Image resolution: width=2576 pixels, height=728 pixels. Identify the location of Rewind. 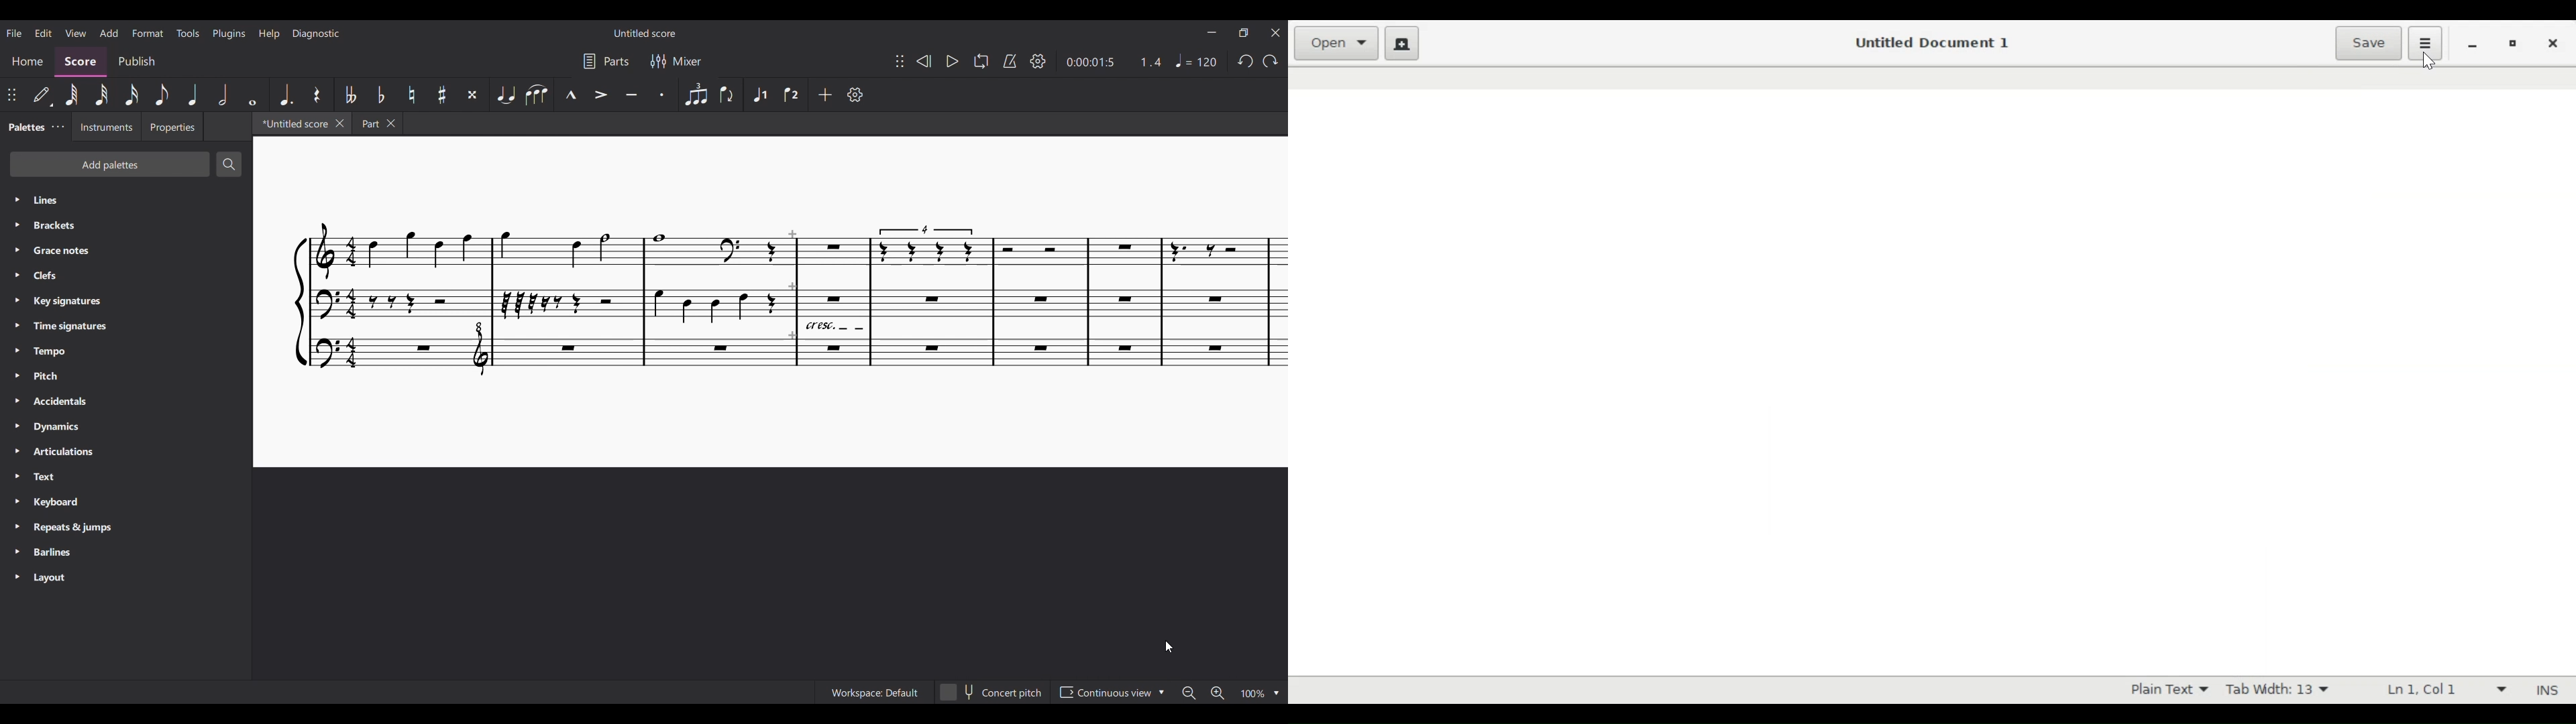
(924, 62).